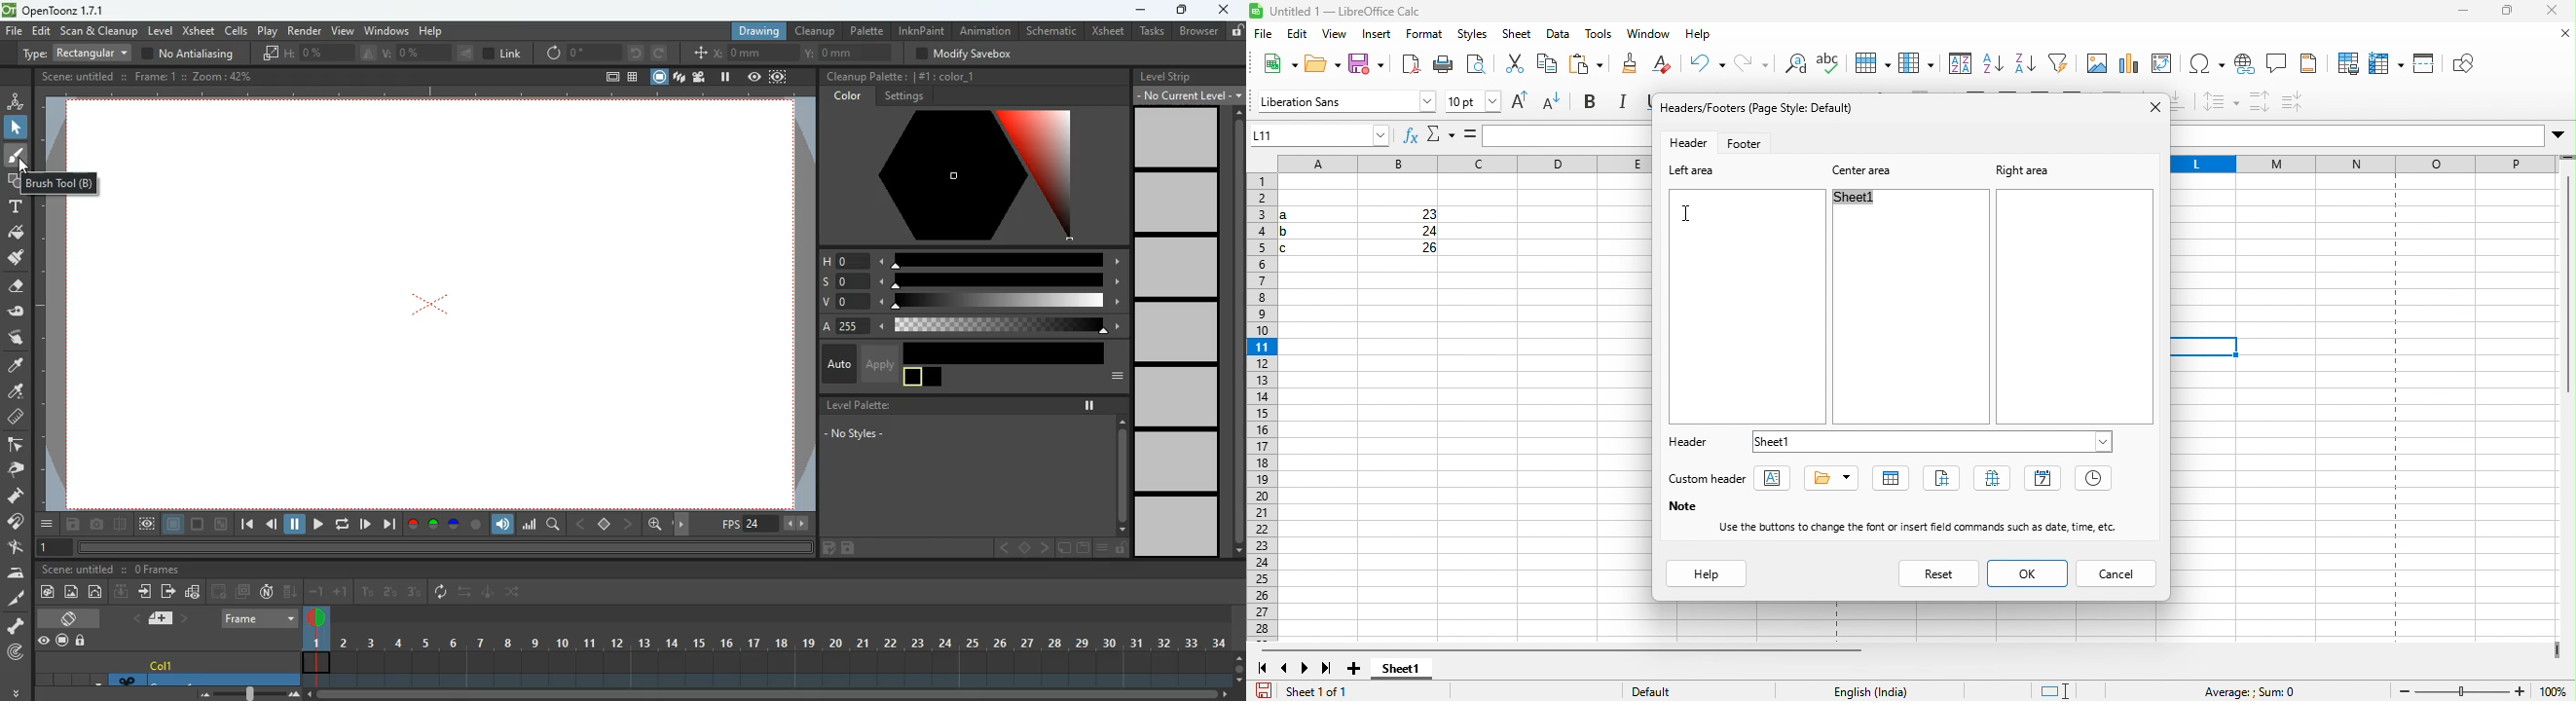 Image resolution: width=2576 pixels, height=728 pixels. Describe the element at coordinates (1473, 135) in the screenshot. I see `formula` at that location.